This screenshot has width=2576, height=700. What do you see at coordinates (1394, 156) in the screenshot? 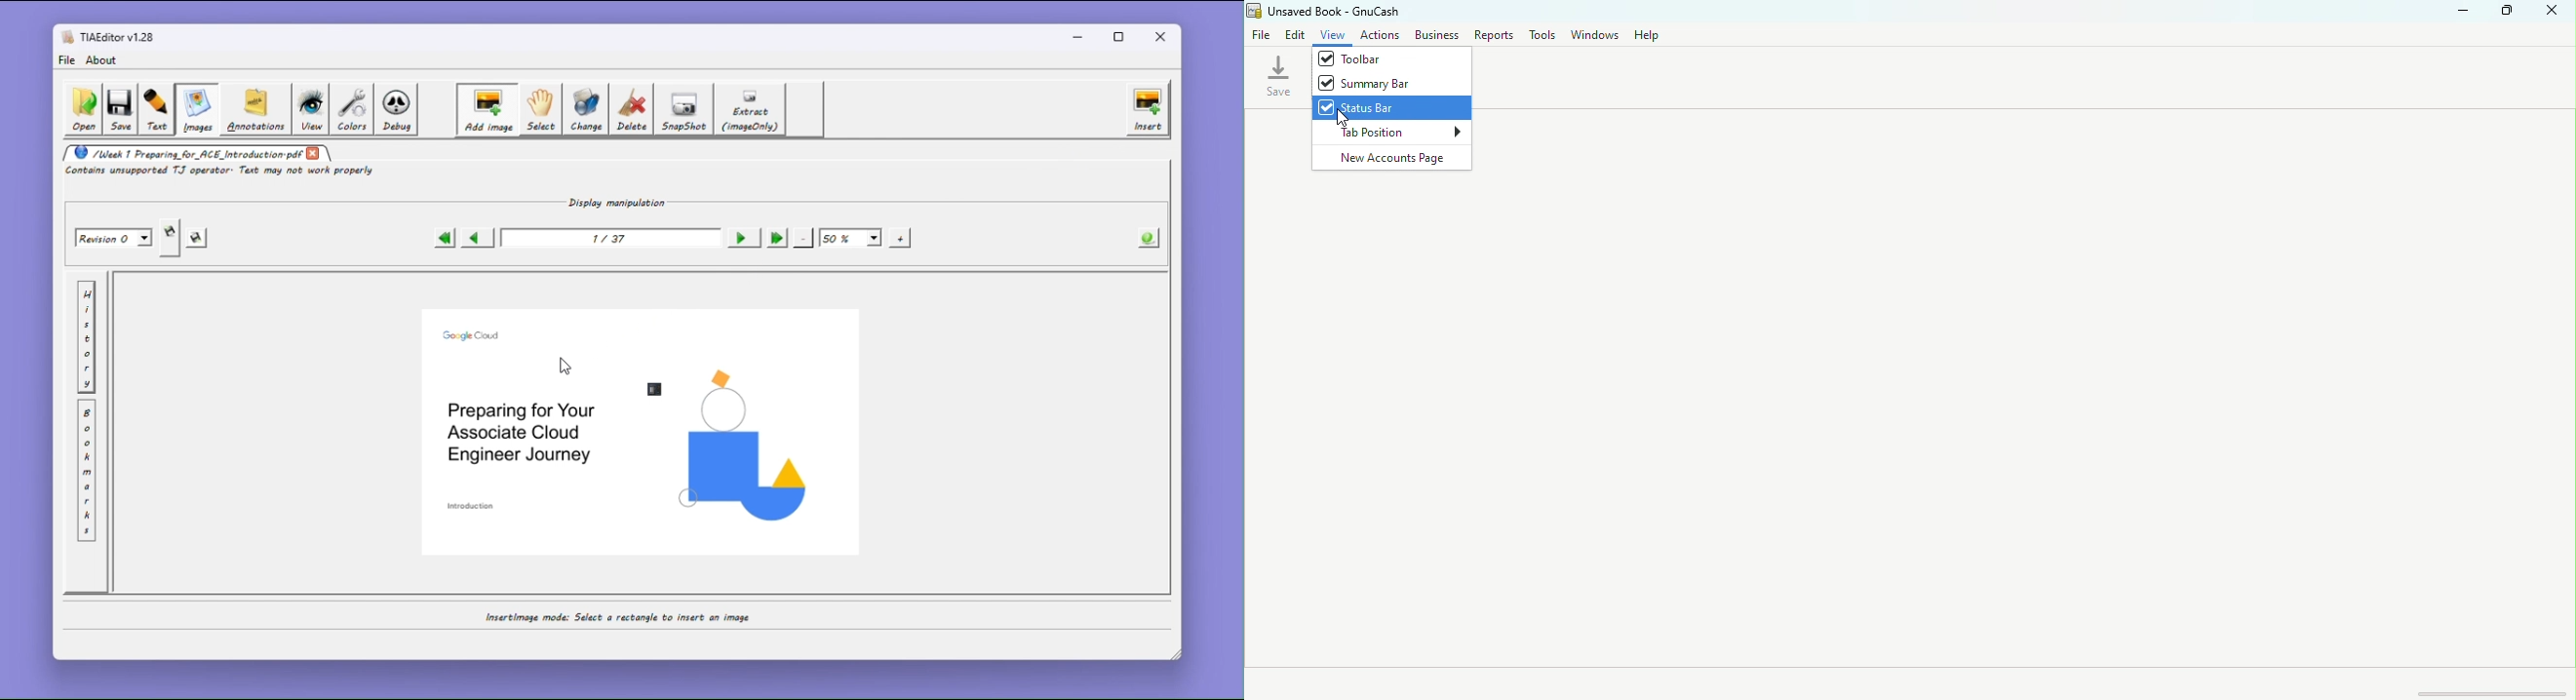
I see `New accounts page` at bounding box center [1394, 156].